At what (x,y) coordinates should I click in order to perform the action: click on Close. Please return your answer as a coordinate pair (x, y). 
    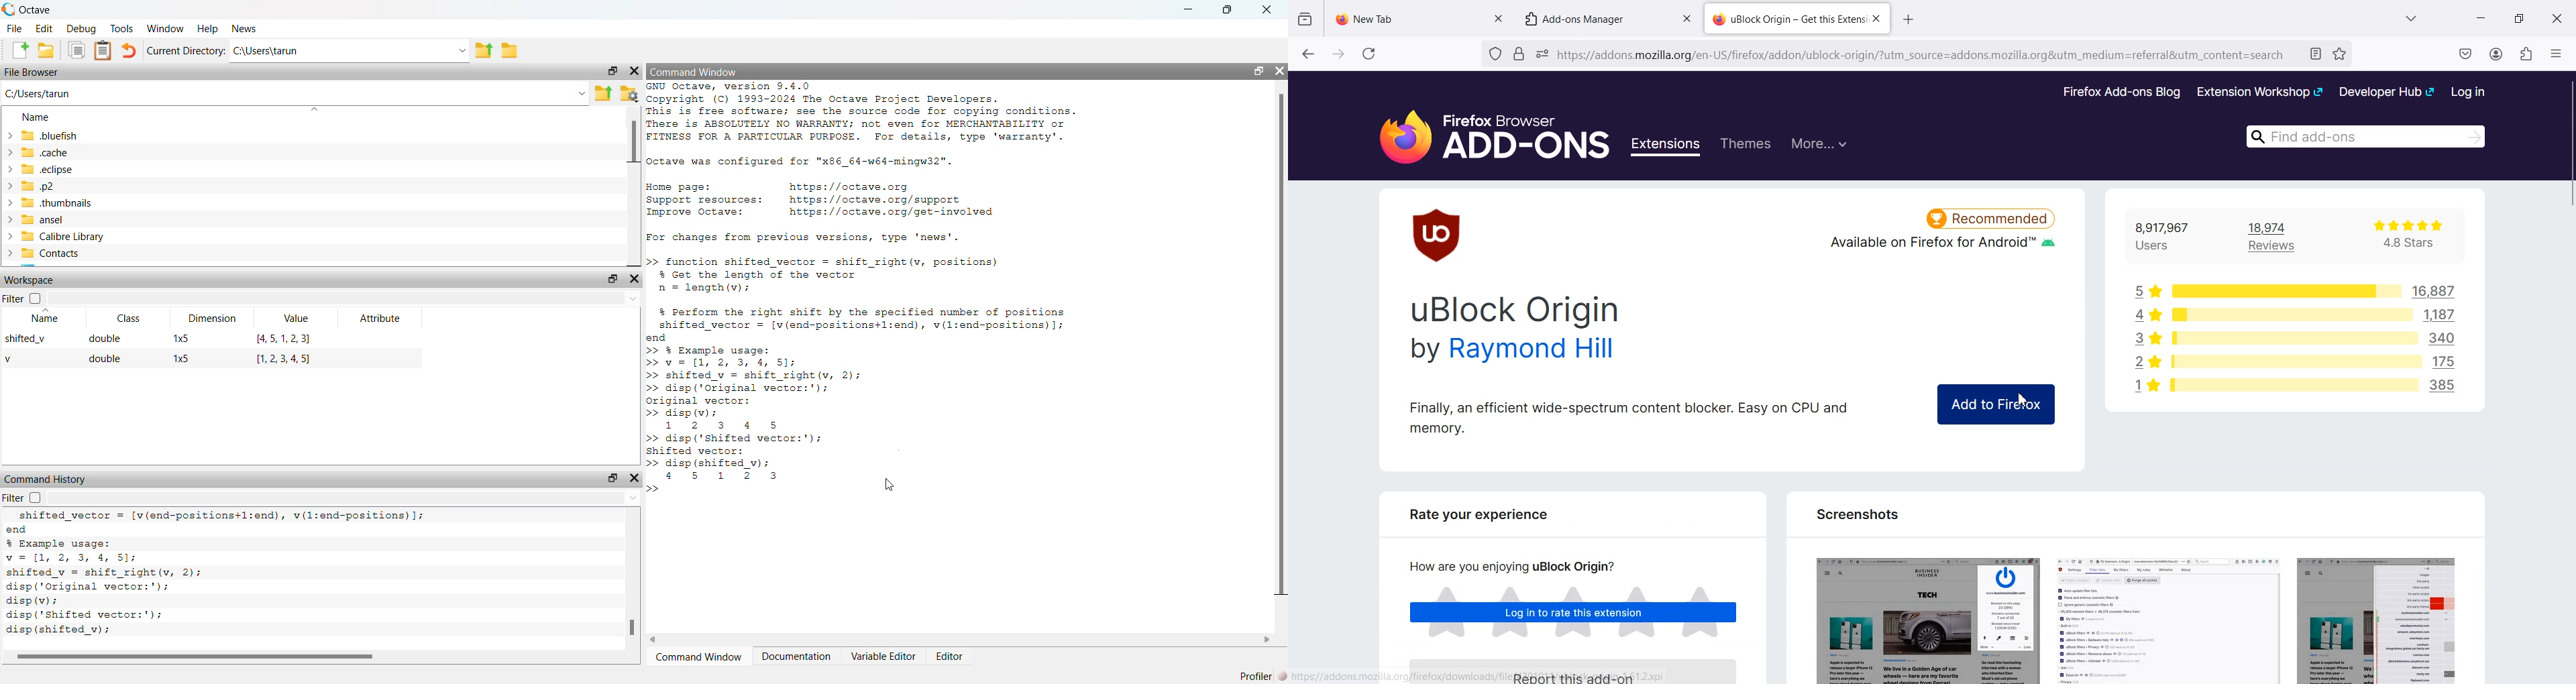
    Looking at the image, I should click on (2557, 17).